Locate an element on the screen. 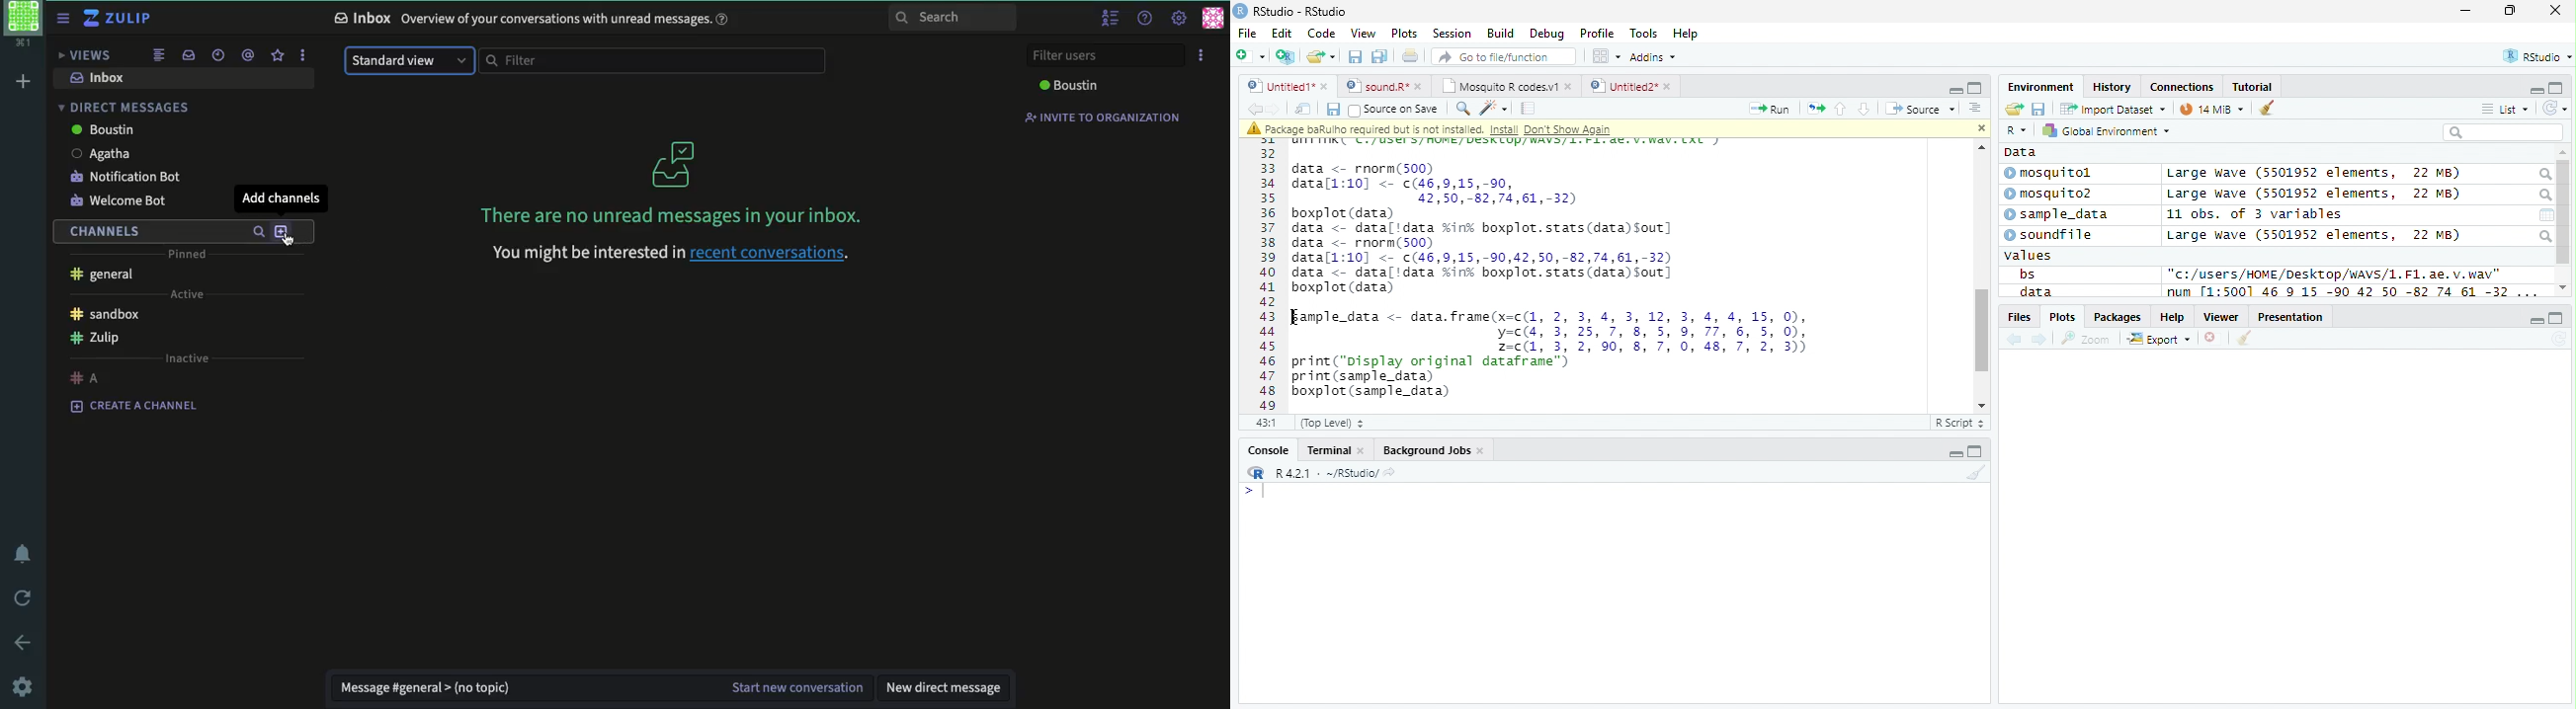  views is located at coordinates (81, 56).